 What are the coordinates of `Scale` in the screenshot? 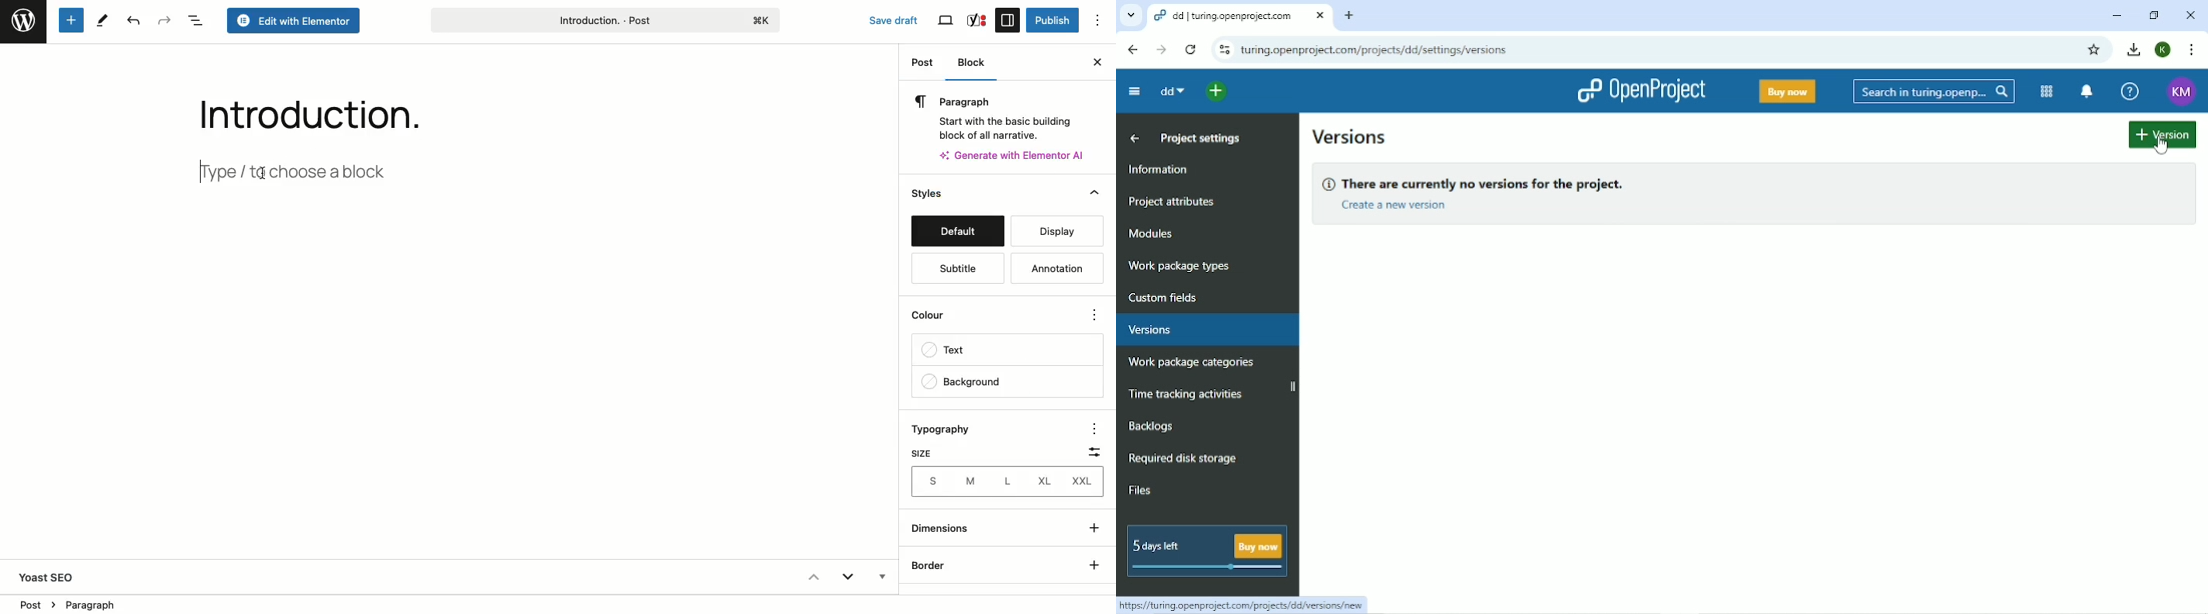 It's located at (1090, 449).